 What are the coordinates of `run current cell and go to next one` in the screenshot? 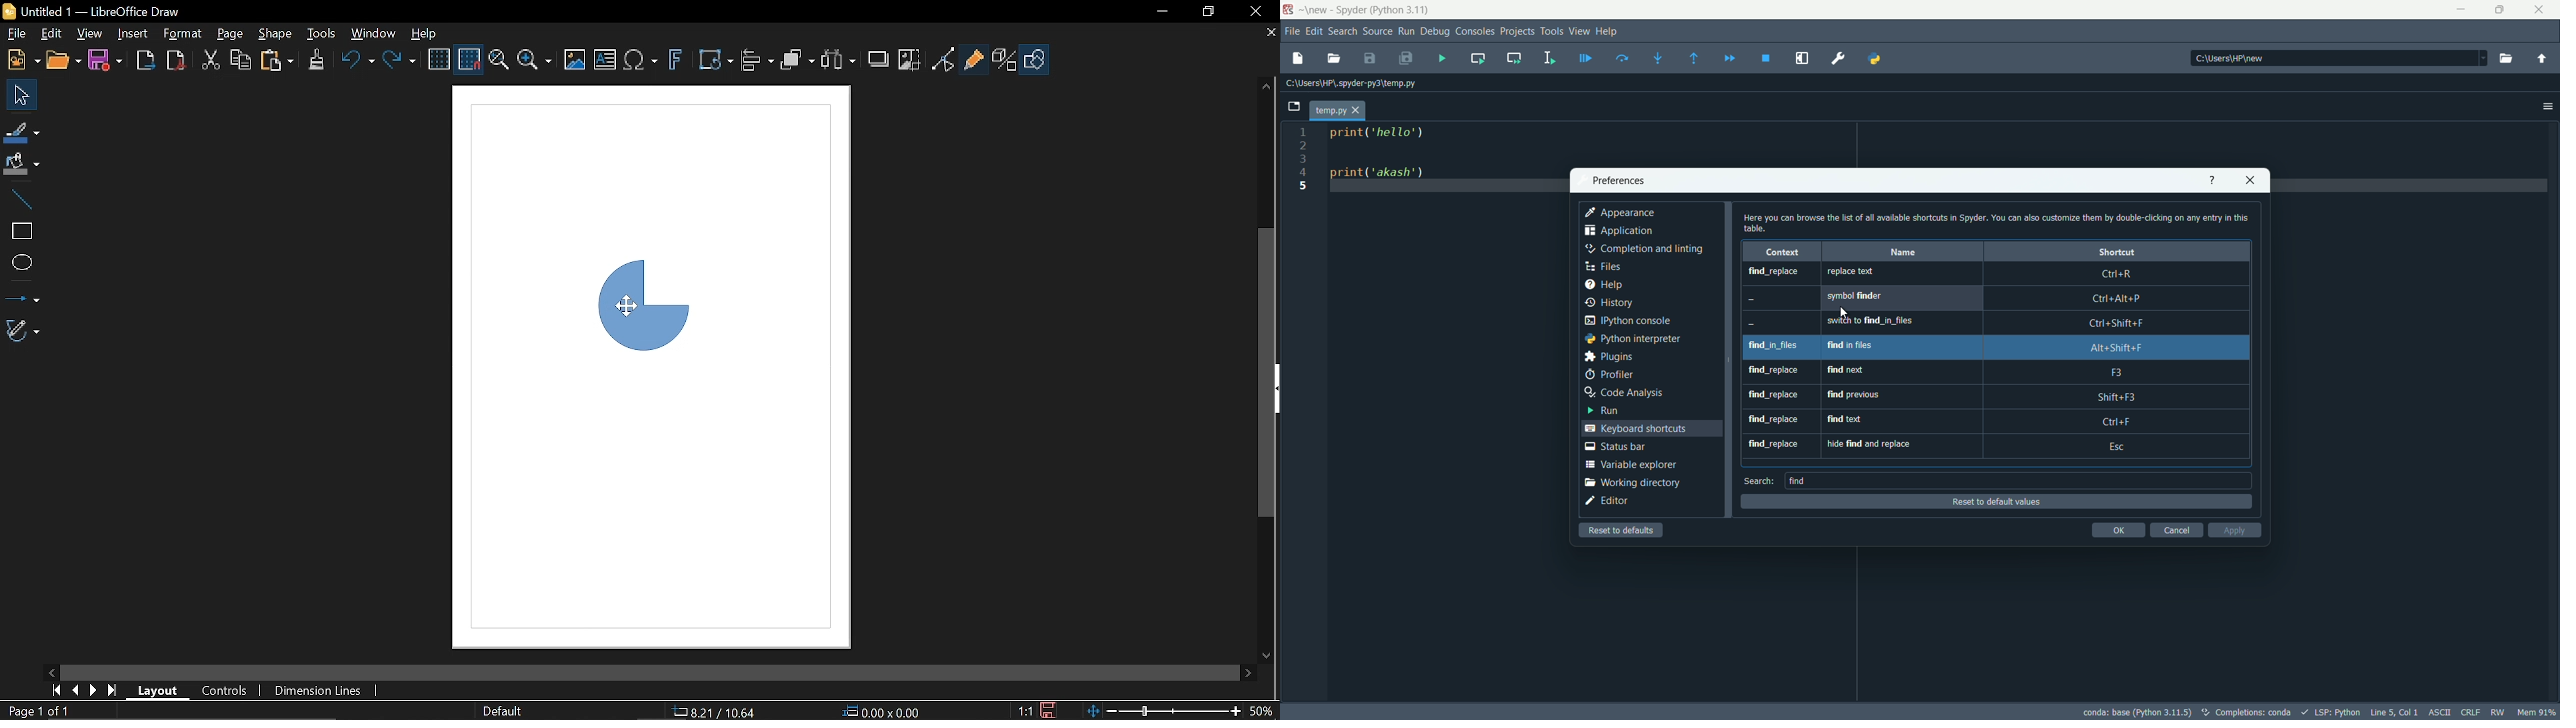 It's located at (1513, 60).